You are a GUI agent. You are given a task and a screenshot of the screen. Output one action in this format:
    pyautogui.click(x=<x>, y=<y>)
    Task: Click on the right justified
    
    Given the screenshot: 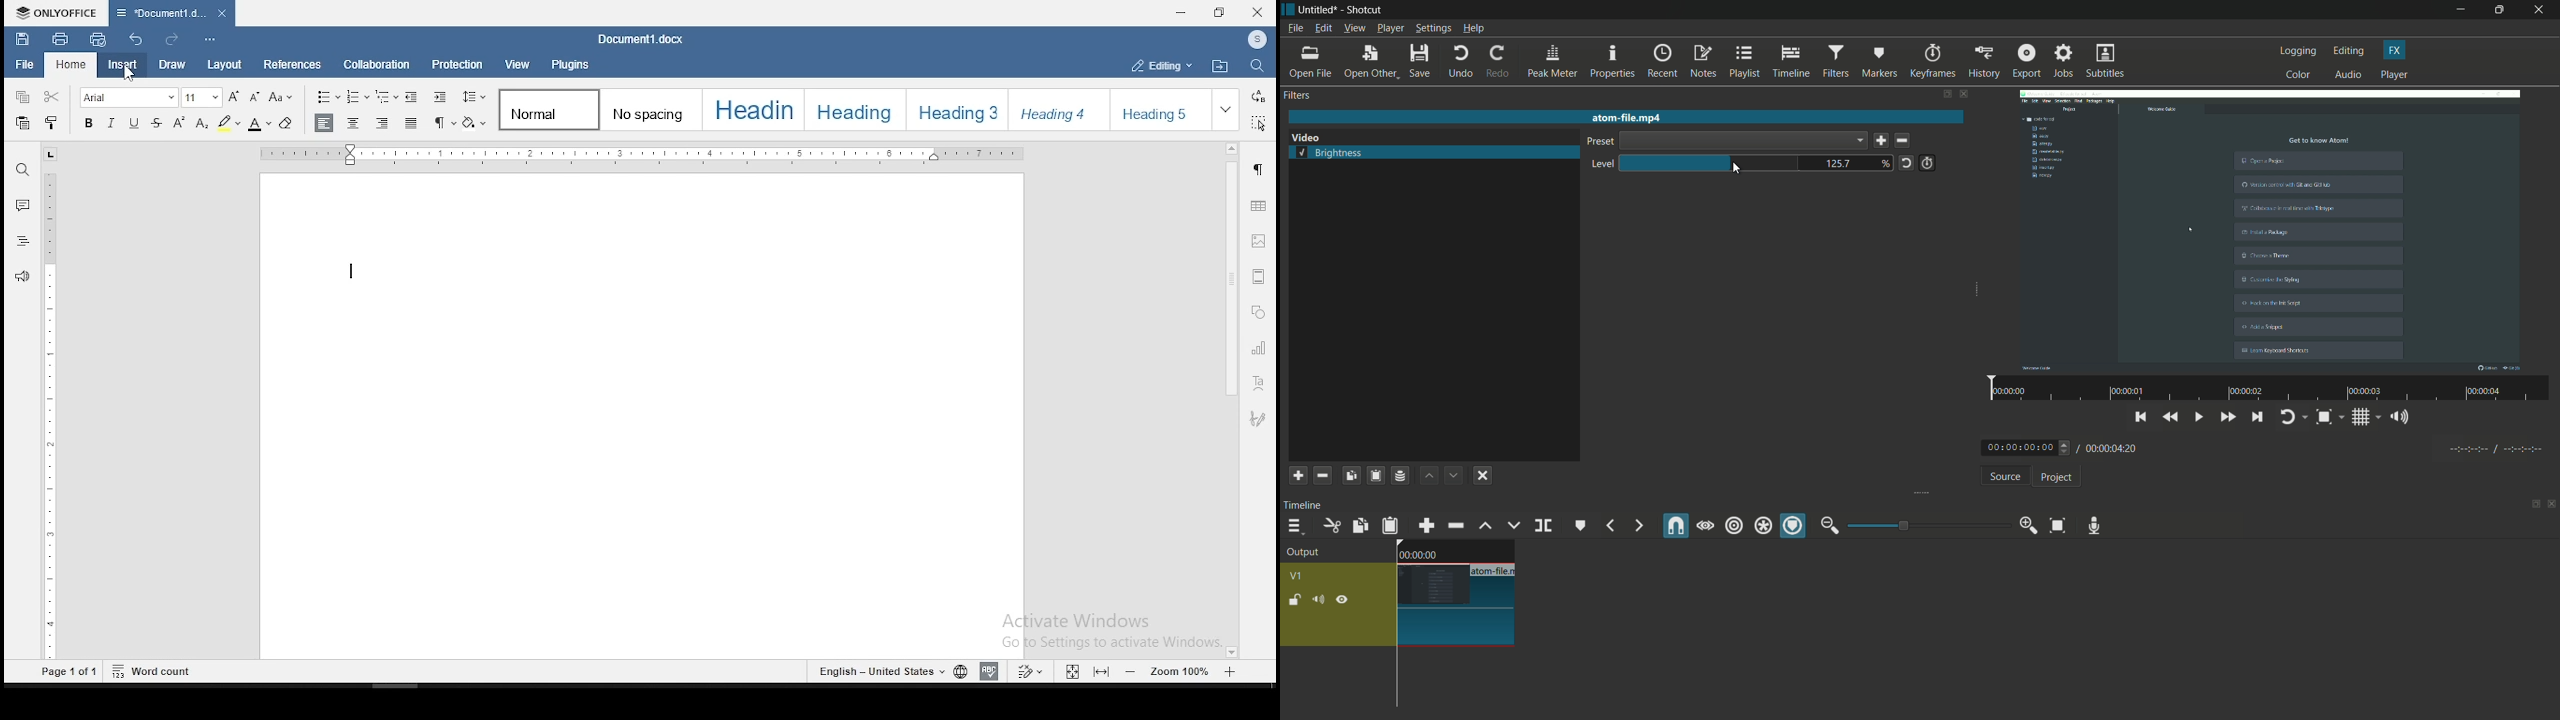 What is the action you would take?
    pyautogui.click(x=383, y=121)
    